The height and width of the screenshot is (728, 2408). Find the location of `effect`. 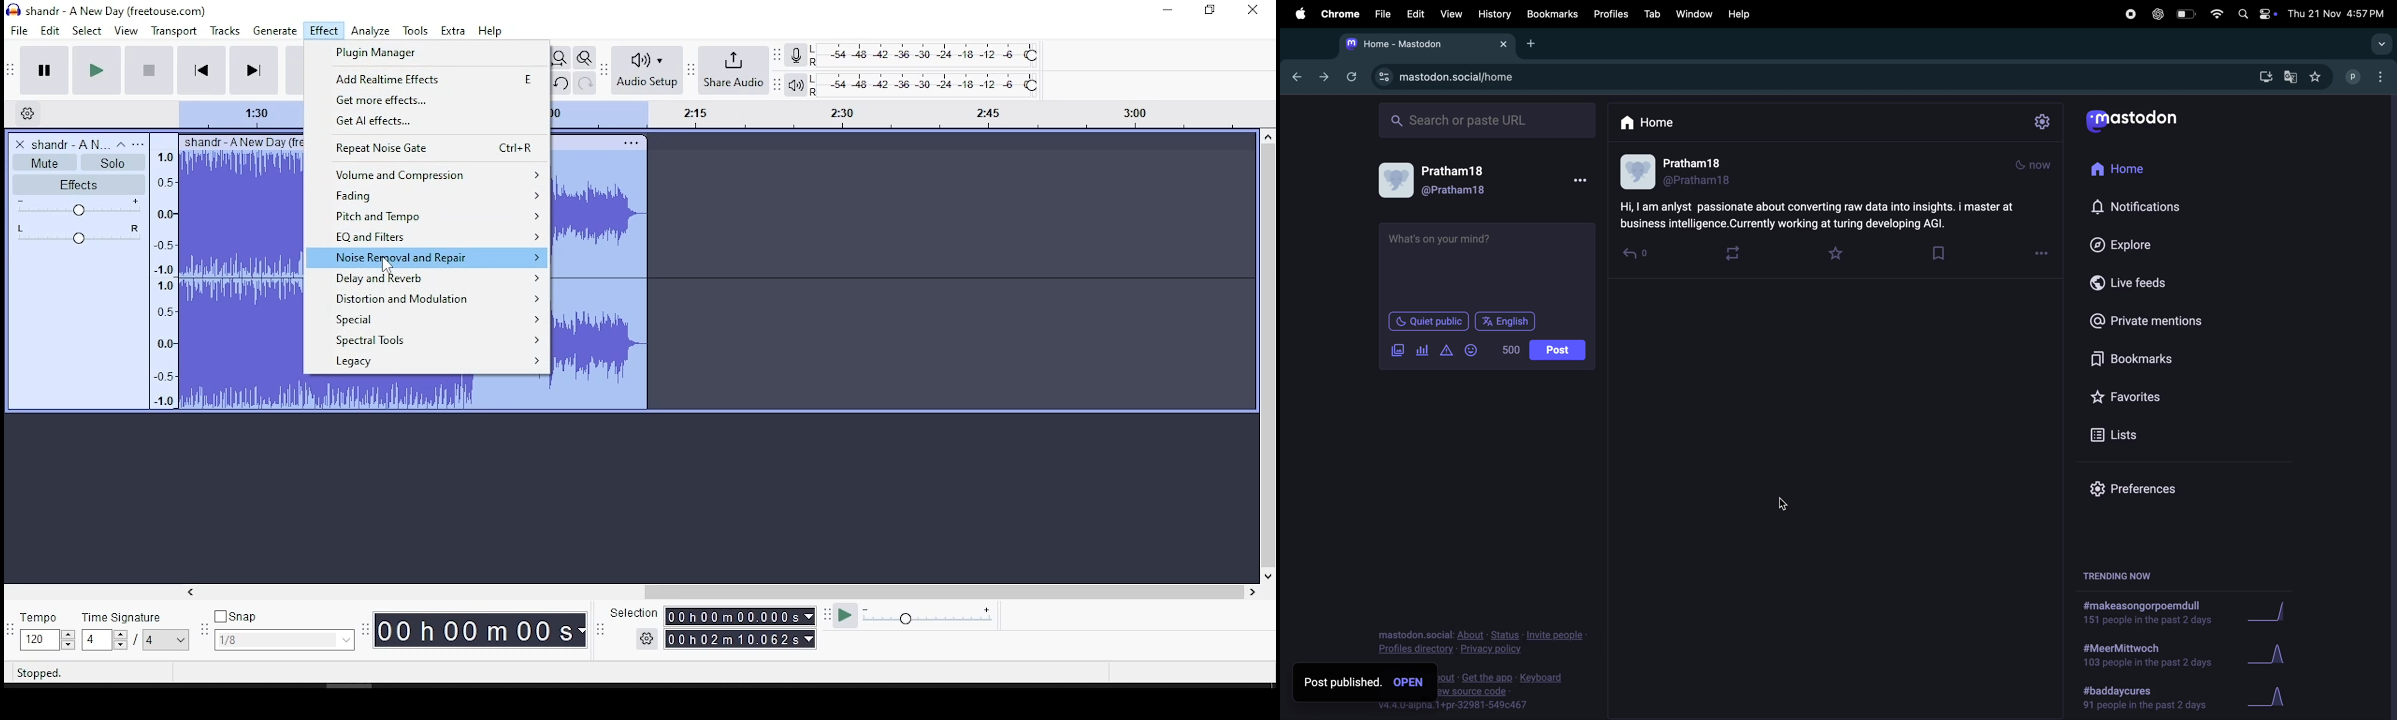

effect is located at coordinates (325, 30).